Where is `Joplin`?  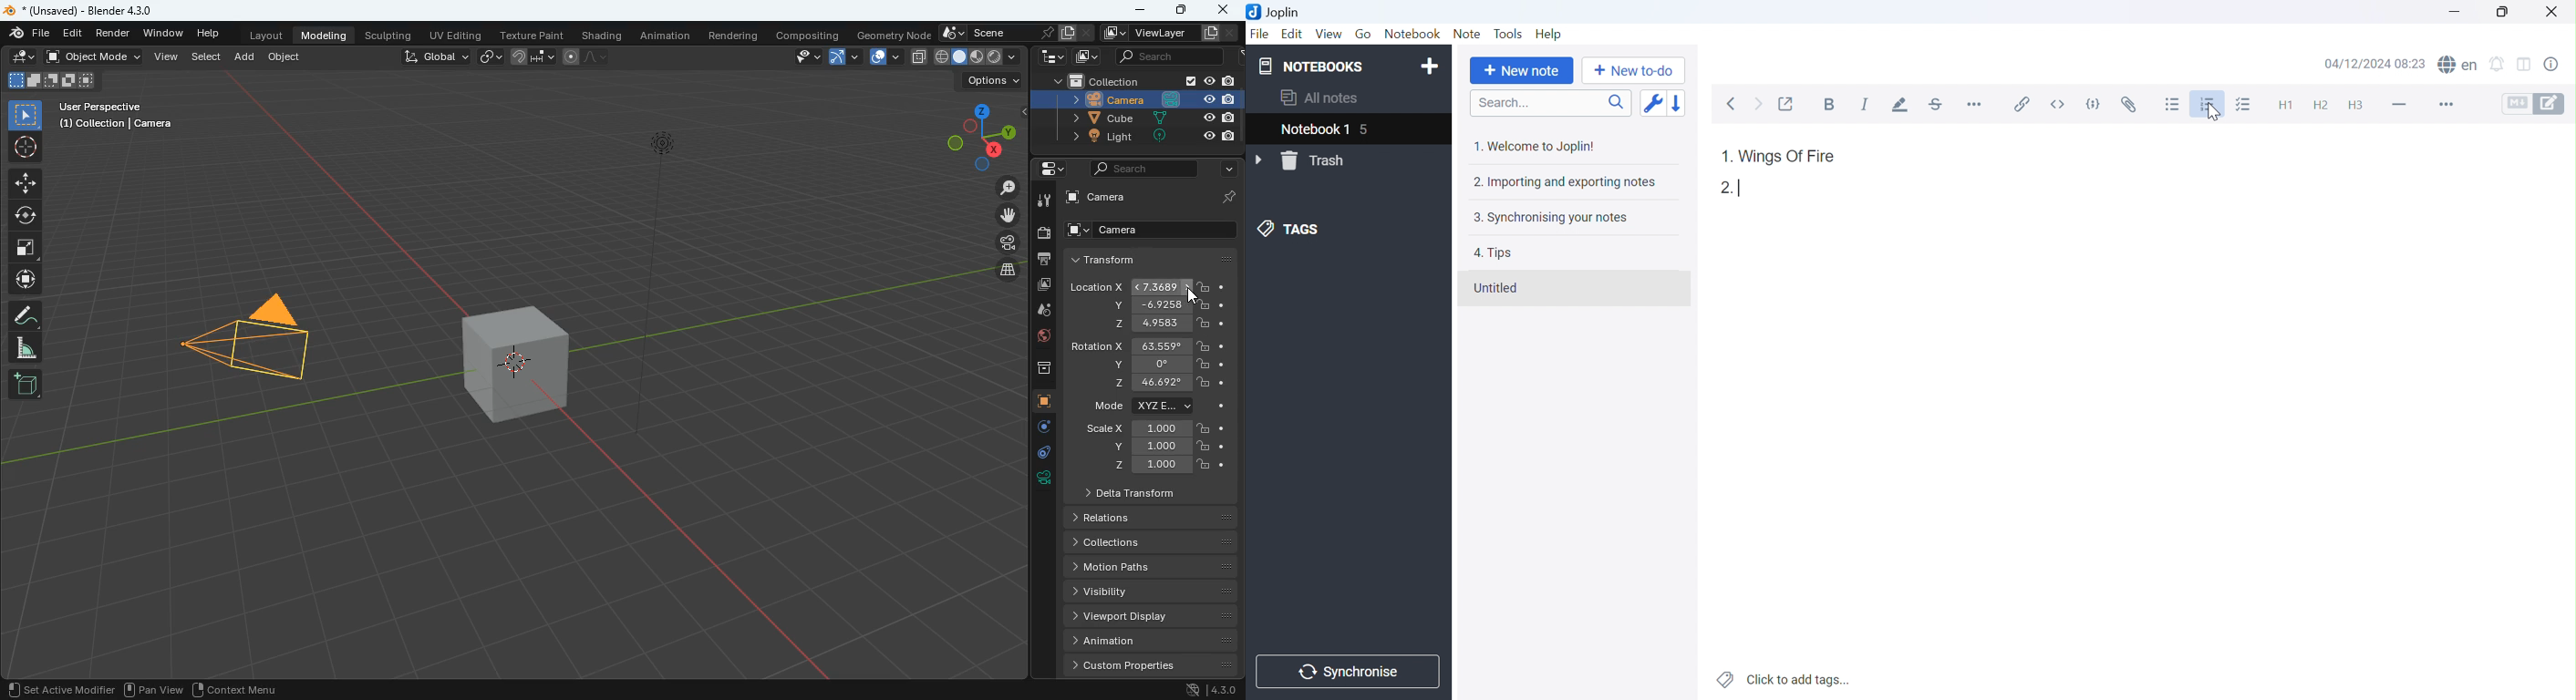
Joplin is located at coordinates (1276, 11).